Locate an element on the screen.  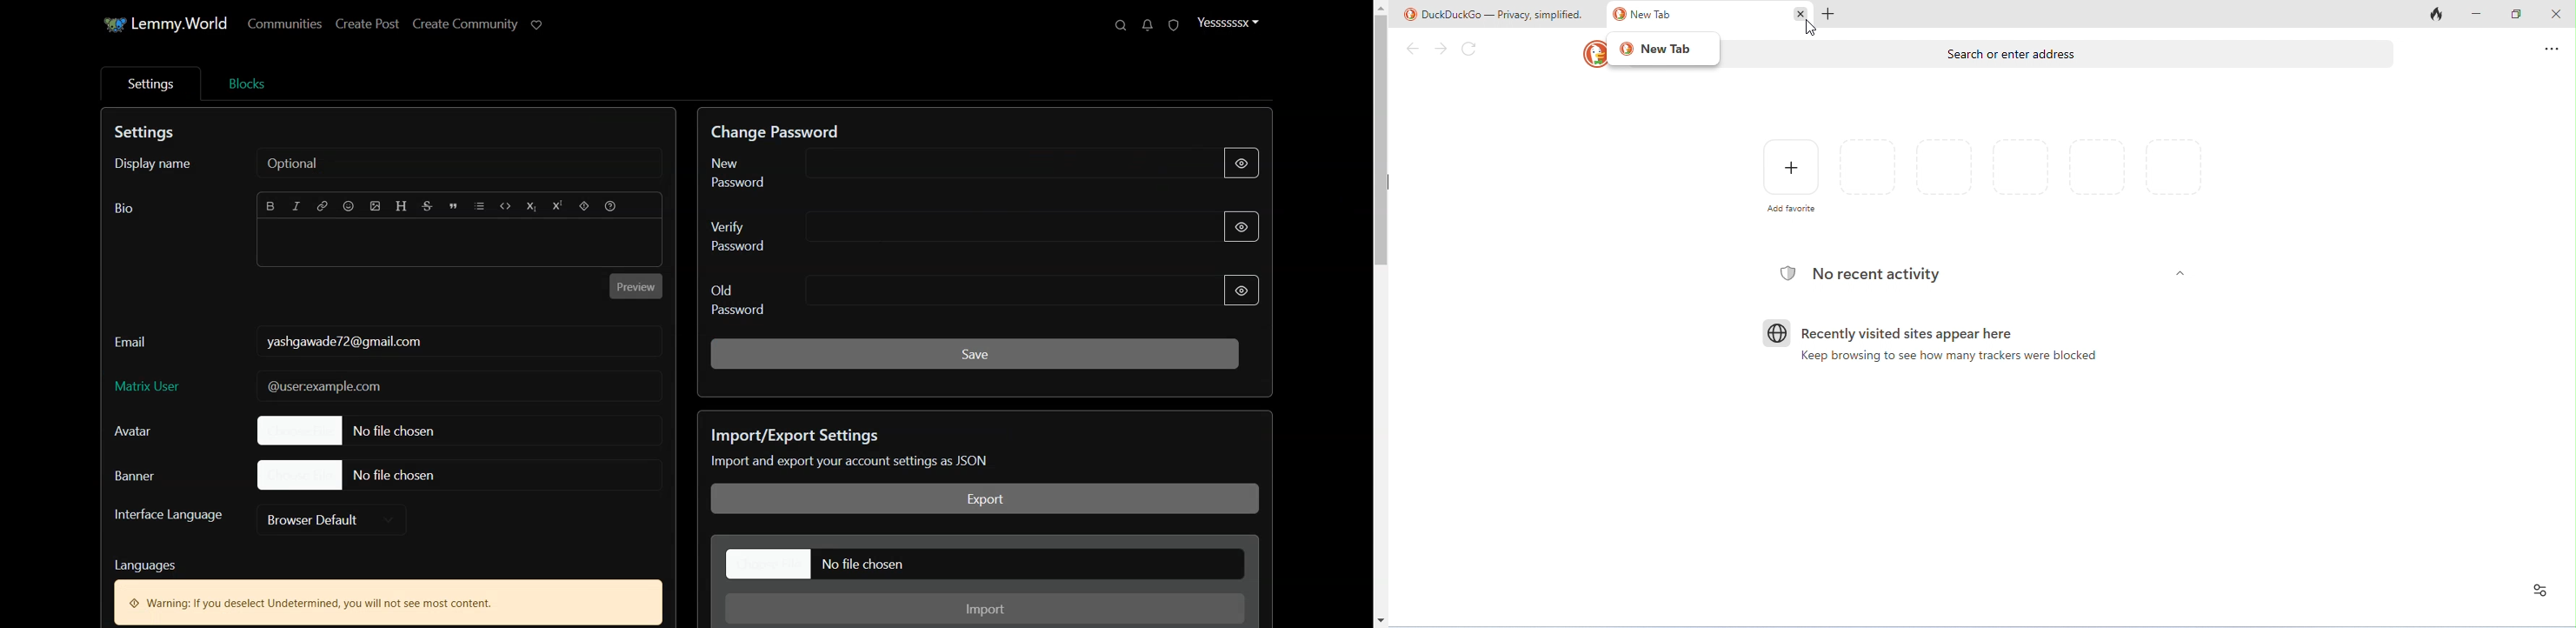
Superscript is located at coordinates (557, 205).